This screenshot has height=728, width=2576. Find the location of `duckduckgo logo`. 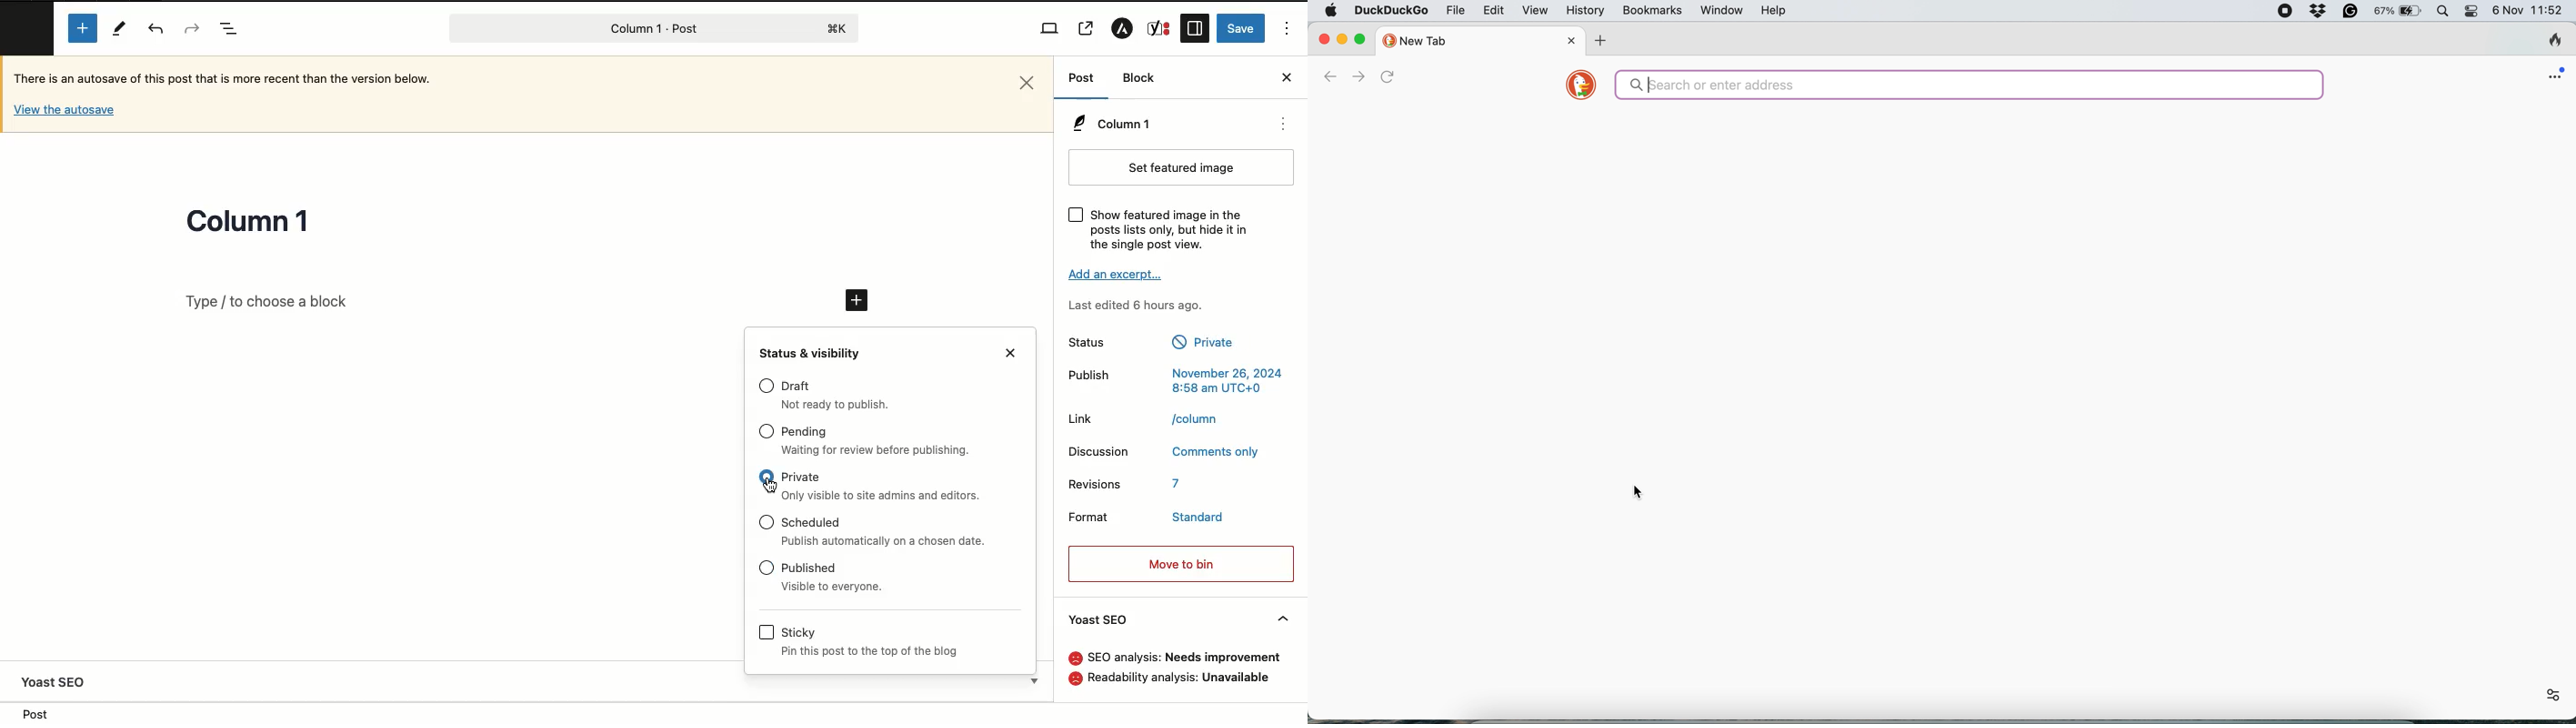

duckduckgo logo is located at coordinates (1577, 87).